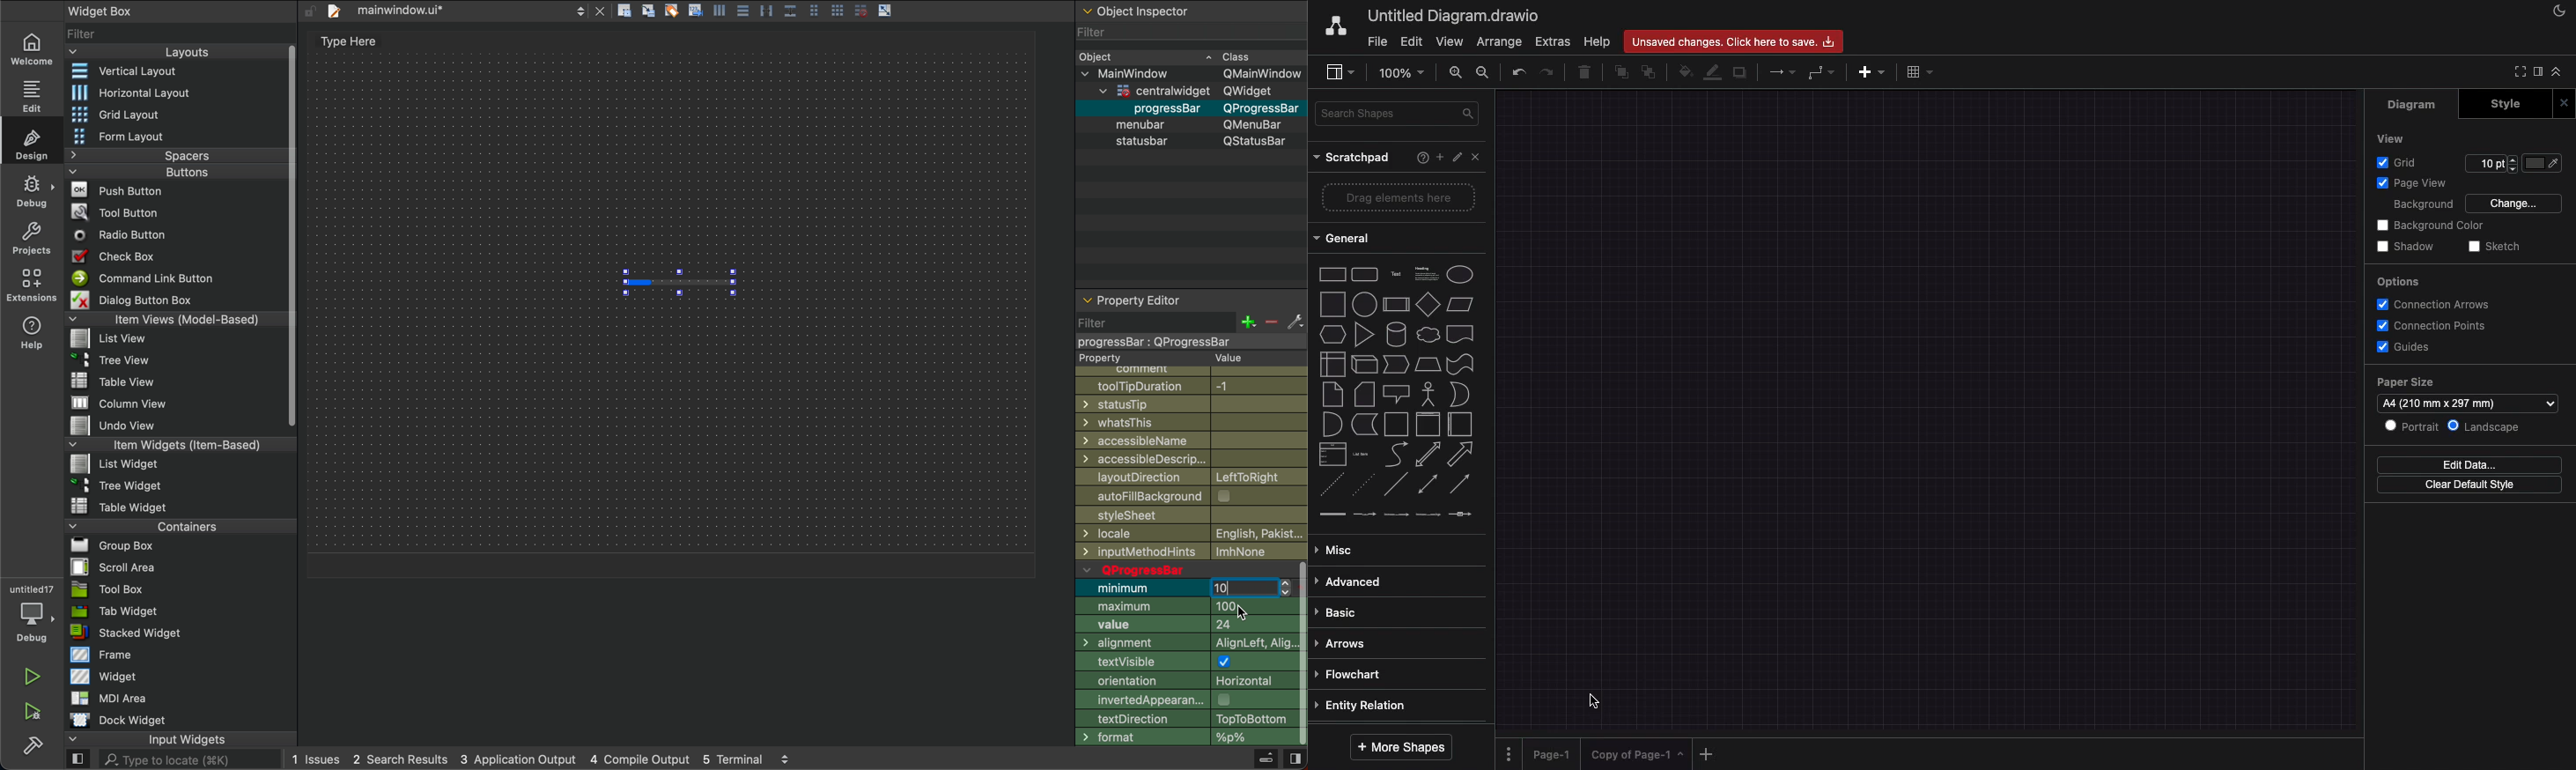  I want to click on arrow, so click(1461, 454).